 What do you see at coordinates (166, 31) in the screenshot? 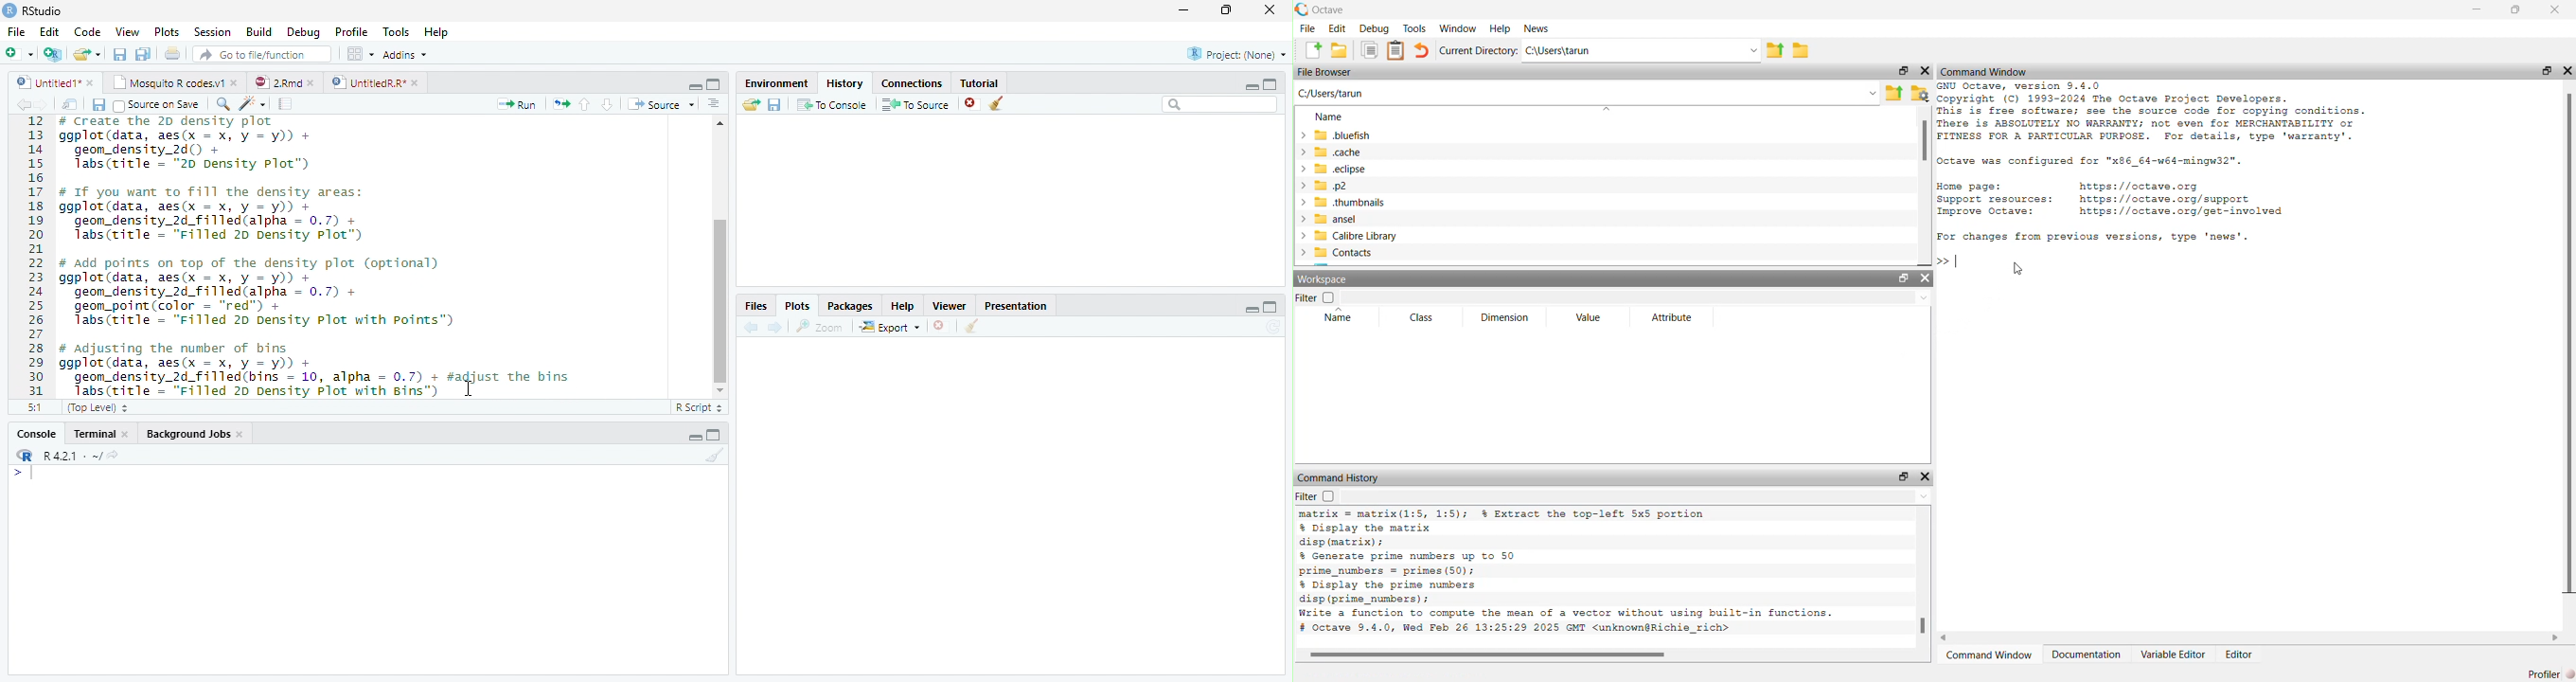
I see `Plots` at bounding box center [166, 31].